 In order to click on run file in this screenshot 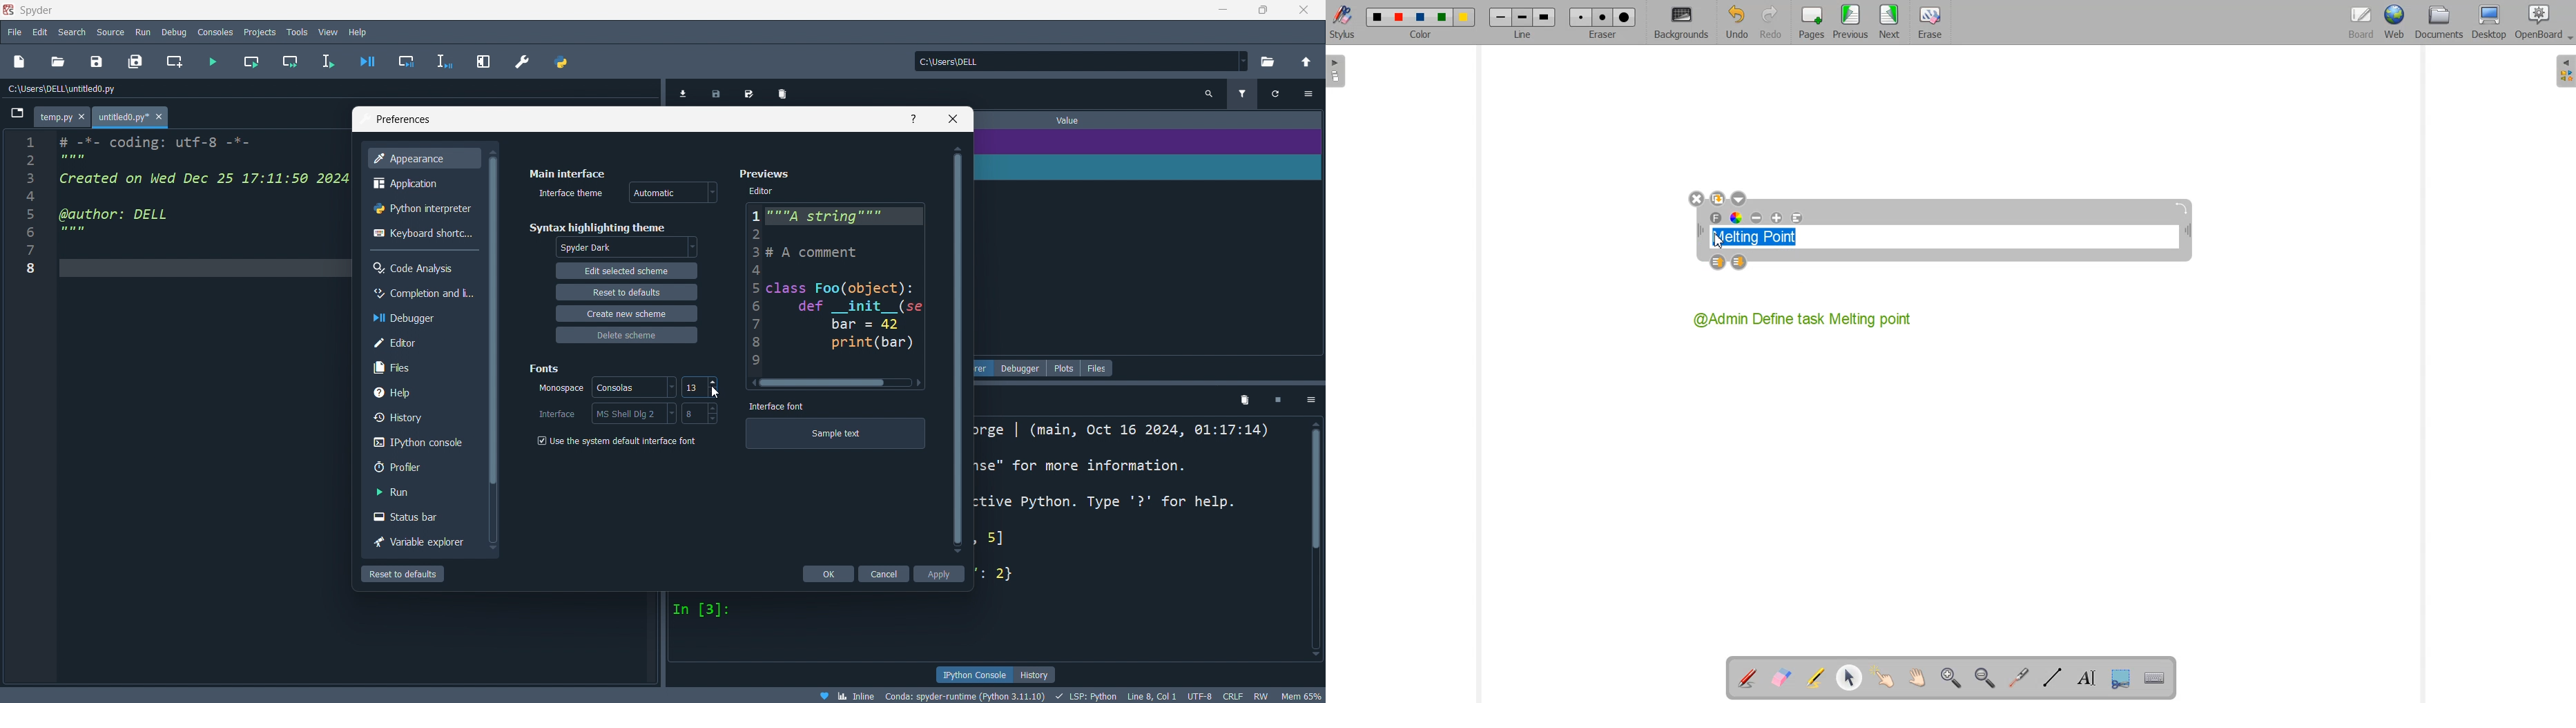, I will do `click(217, 61)`.